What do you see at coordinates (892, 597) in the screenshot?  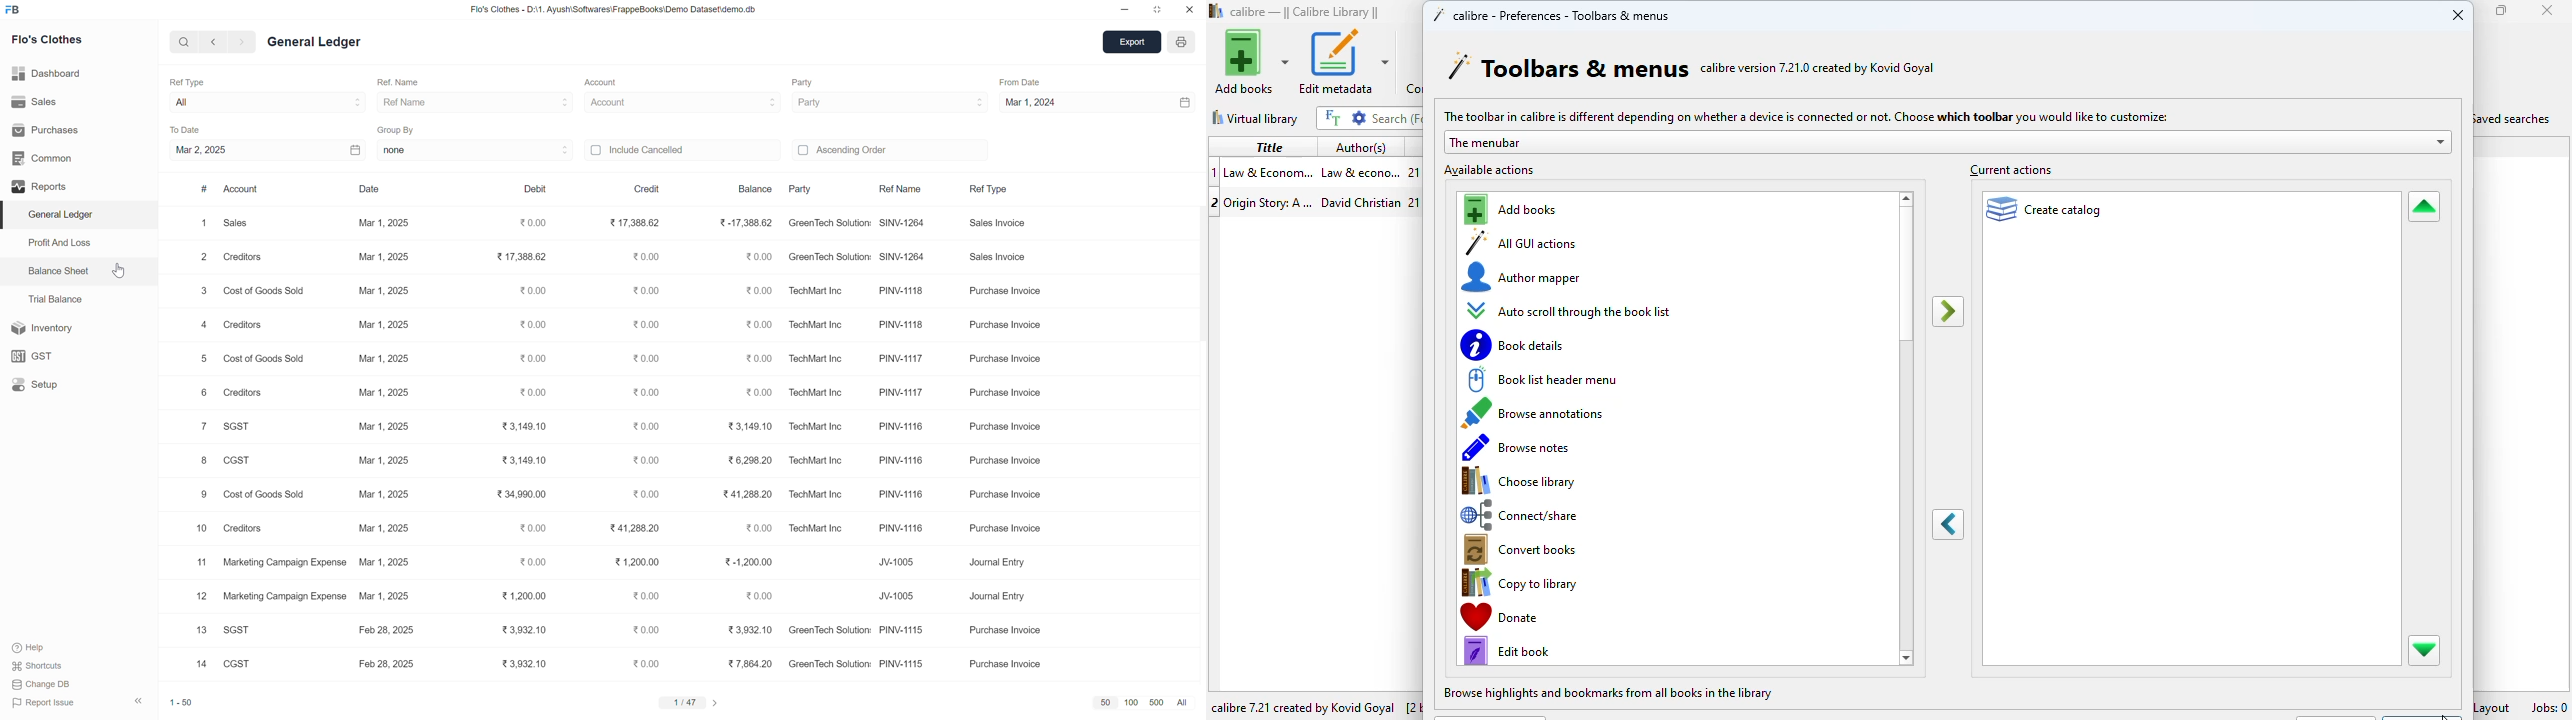 I see `JV 1005` at bounding box center [892, 597].